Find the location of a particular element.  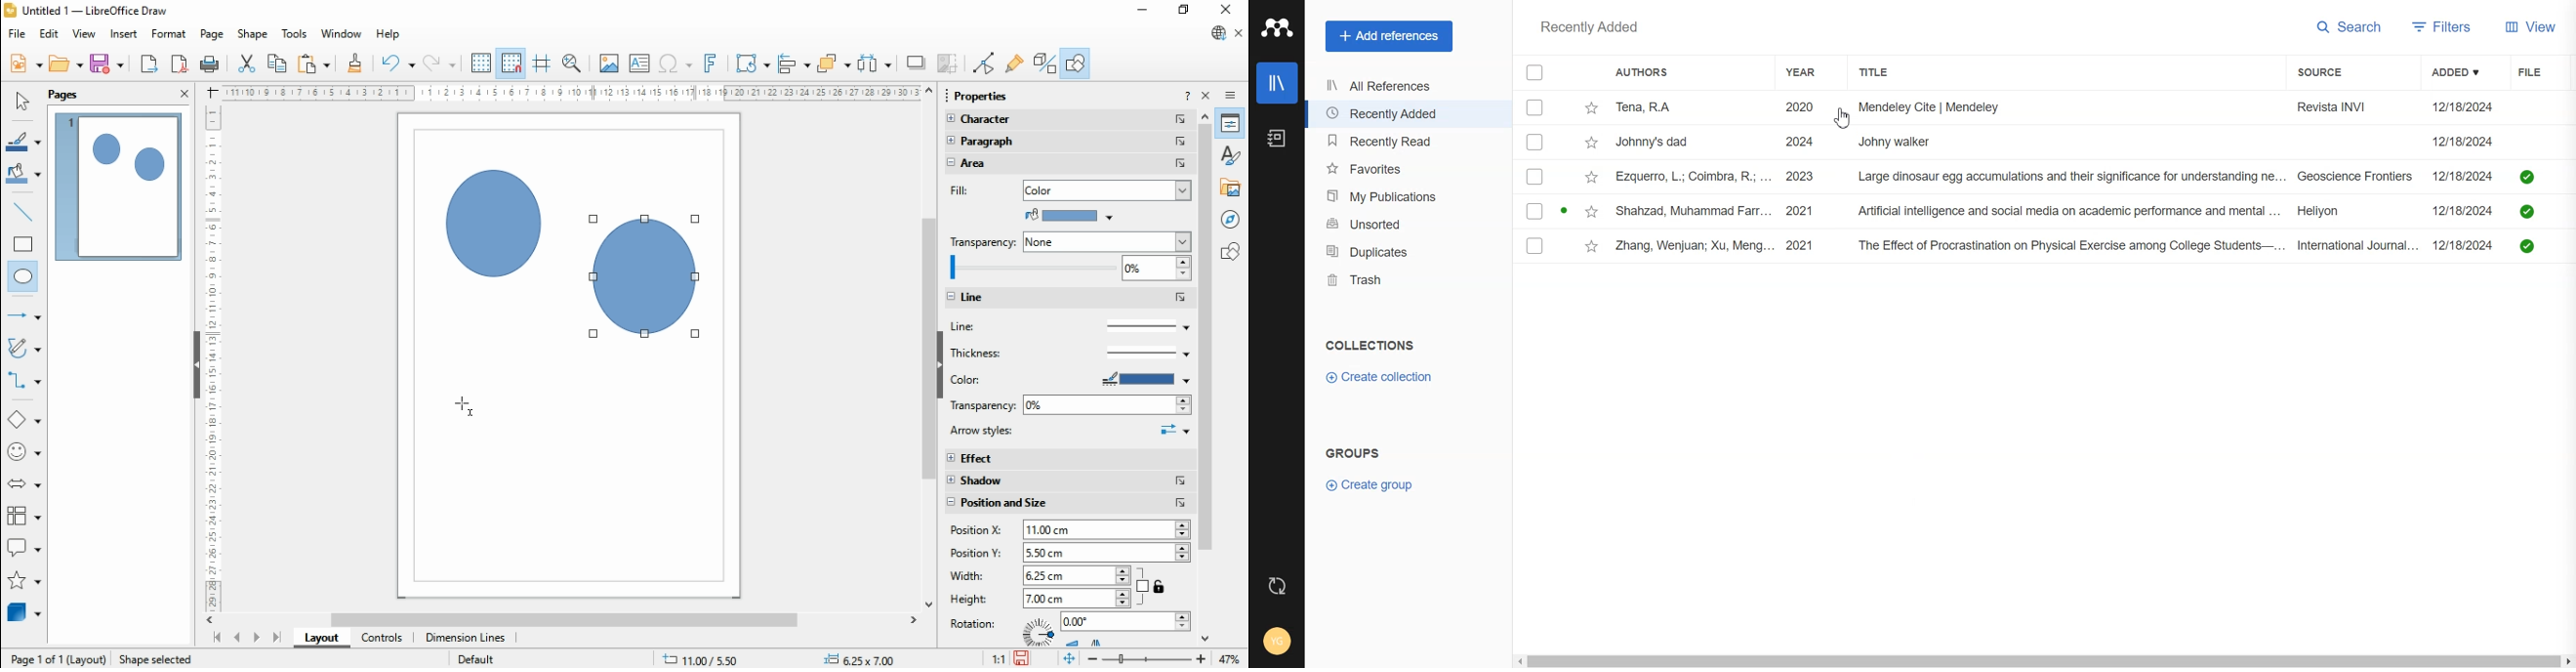

position X is located at coordinates (976, 530).